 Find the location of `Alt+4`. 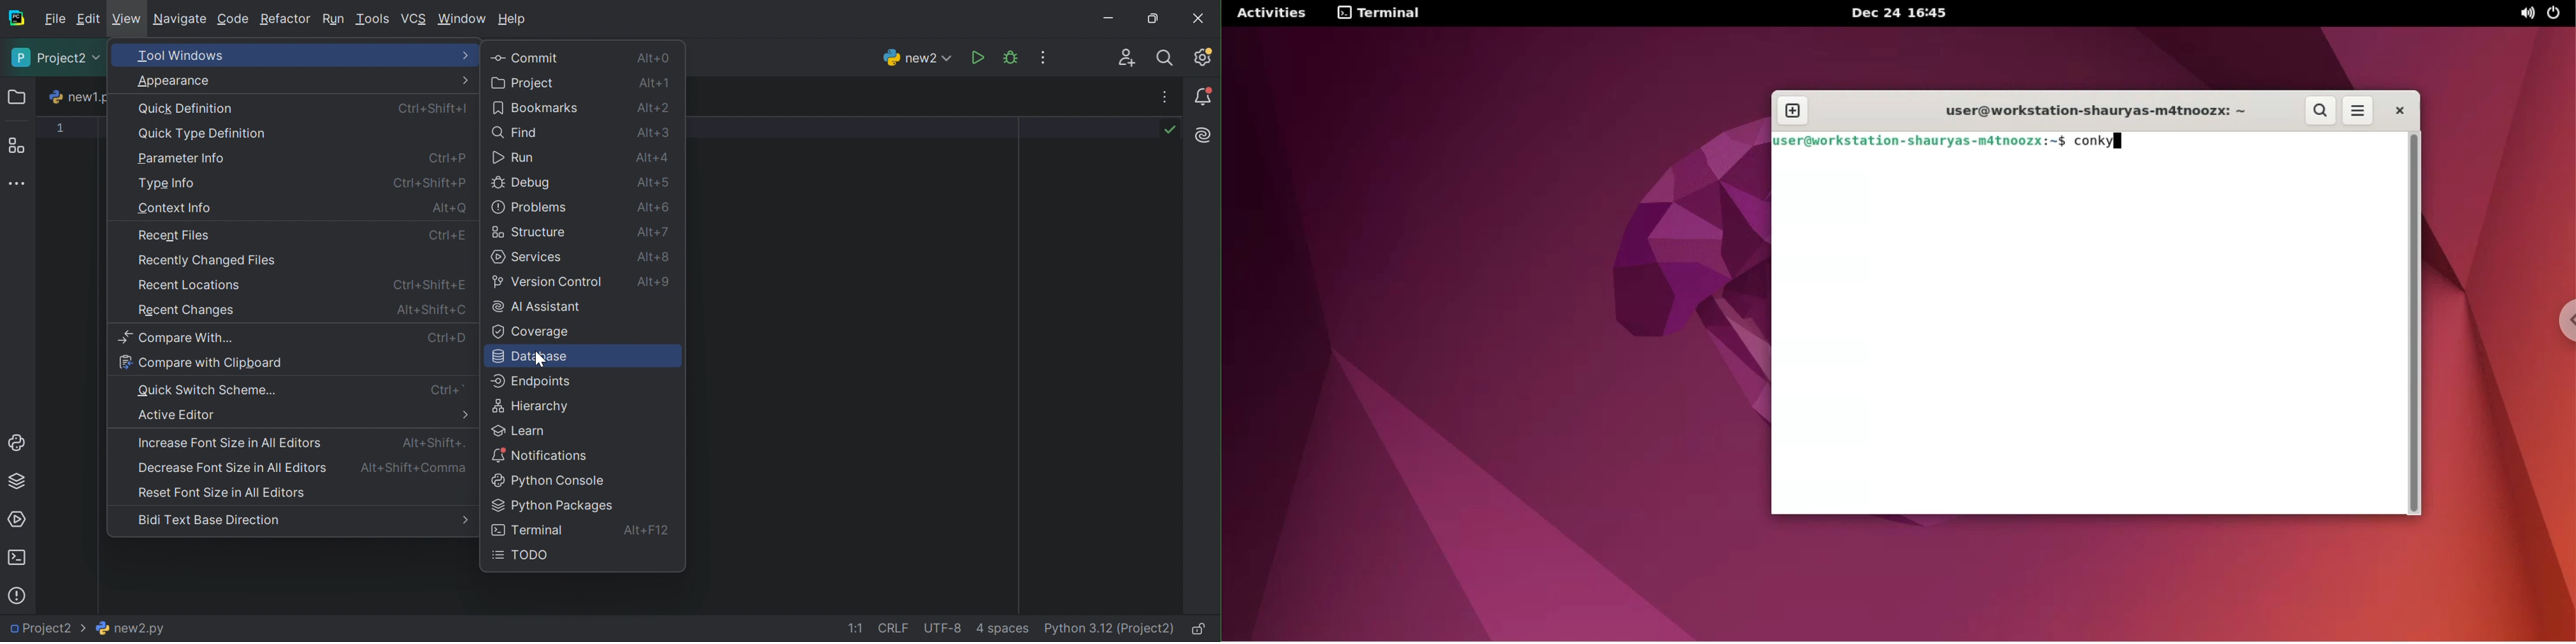

Alt+4 is located at coordinates (650, 157).